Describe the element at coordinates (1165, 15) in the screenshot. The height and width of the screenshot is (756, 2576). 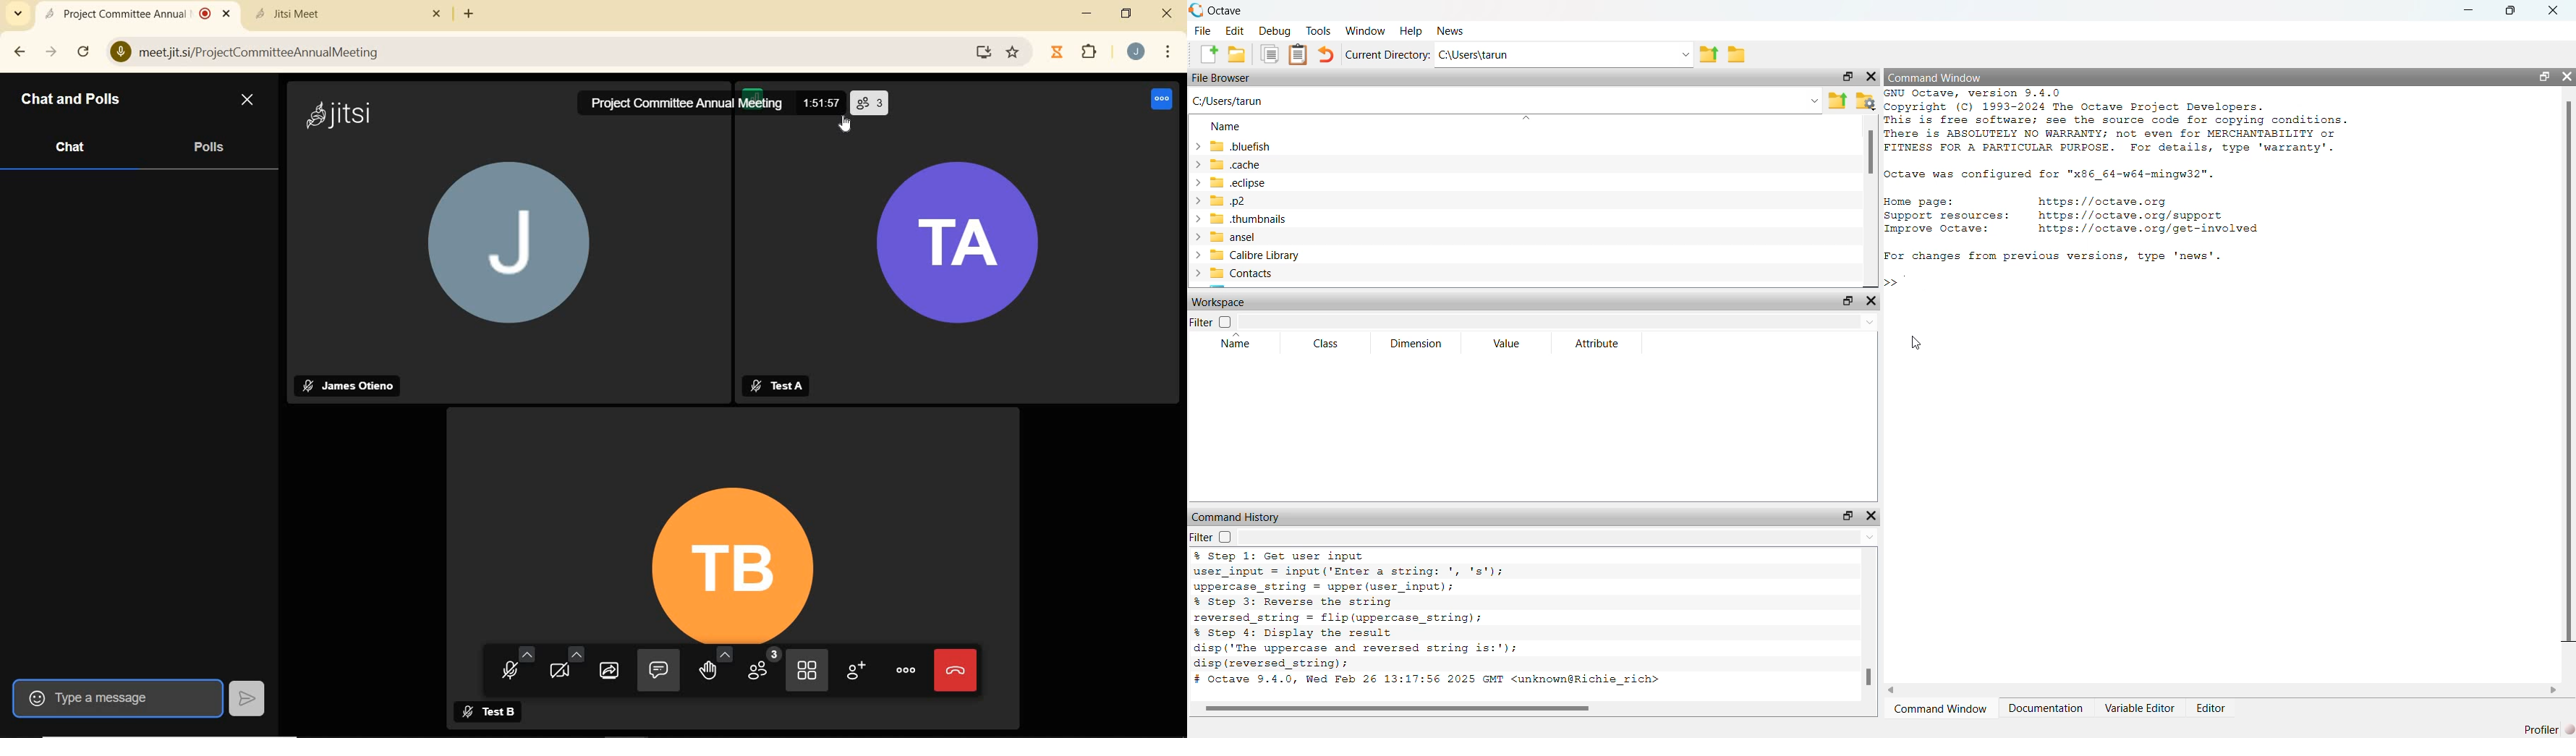
I see `close` at that location.